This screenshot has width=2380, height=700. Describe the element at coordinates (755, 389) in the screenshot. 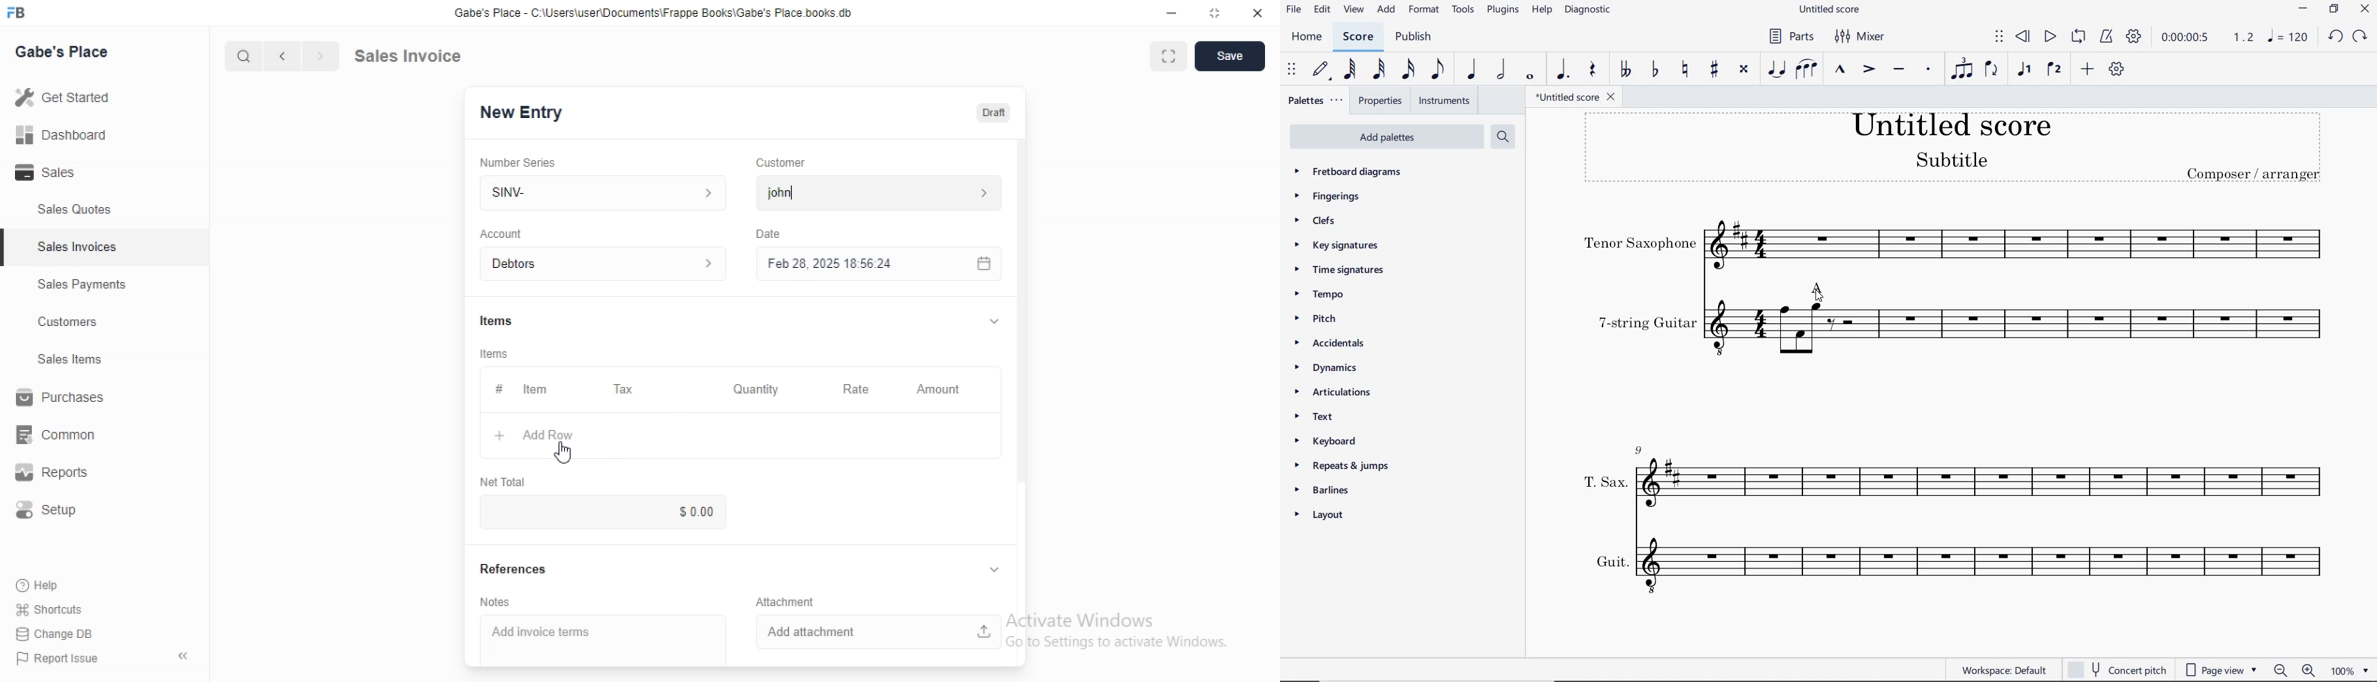

I see `‘Quantity` at that location.